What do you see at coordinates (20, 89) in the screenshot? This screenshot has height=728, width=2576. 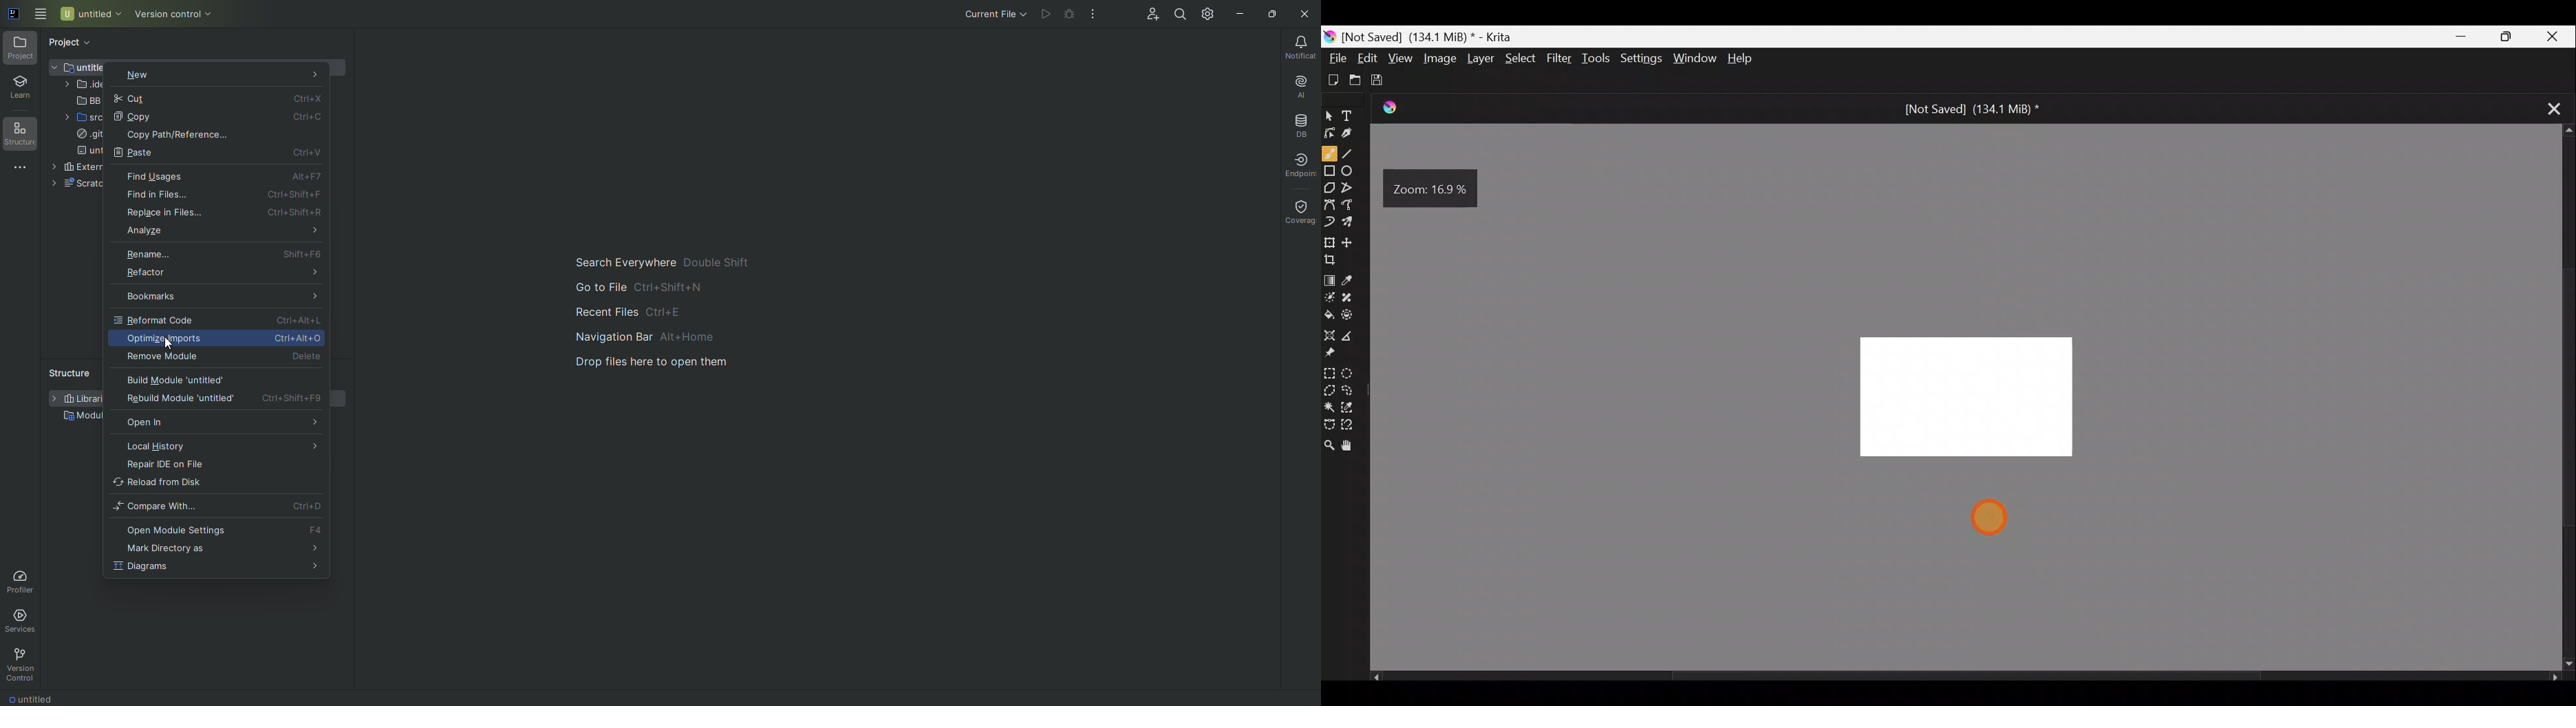 I see `Learn` at bounding box center [20, 89].